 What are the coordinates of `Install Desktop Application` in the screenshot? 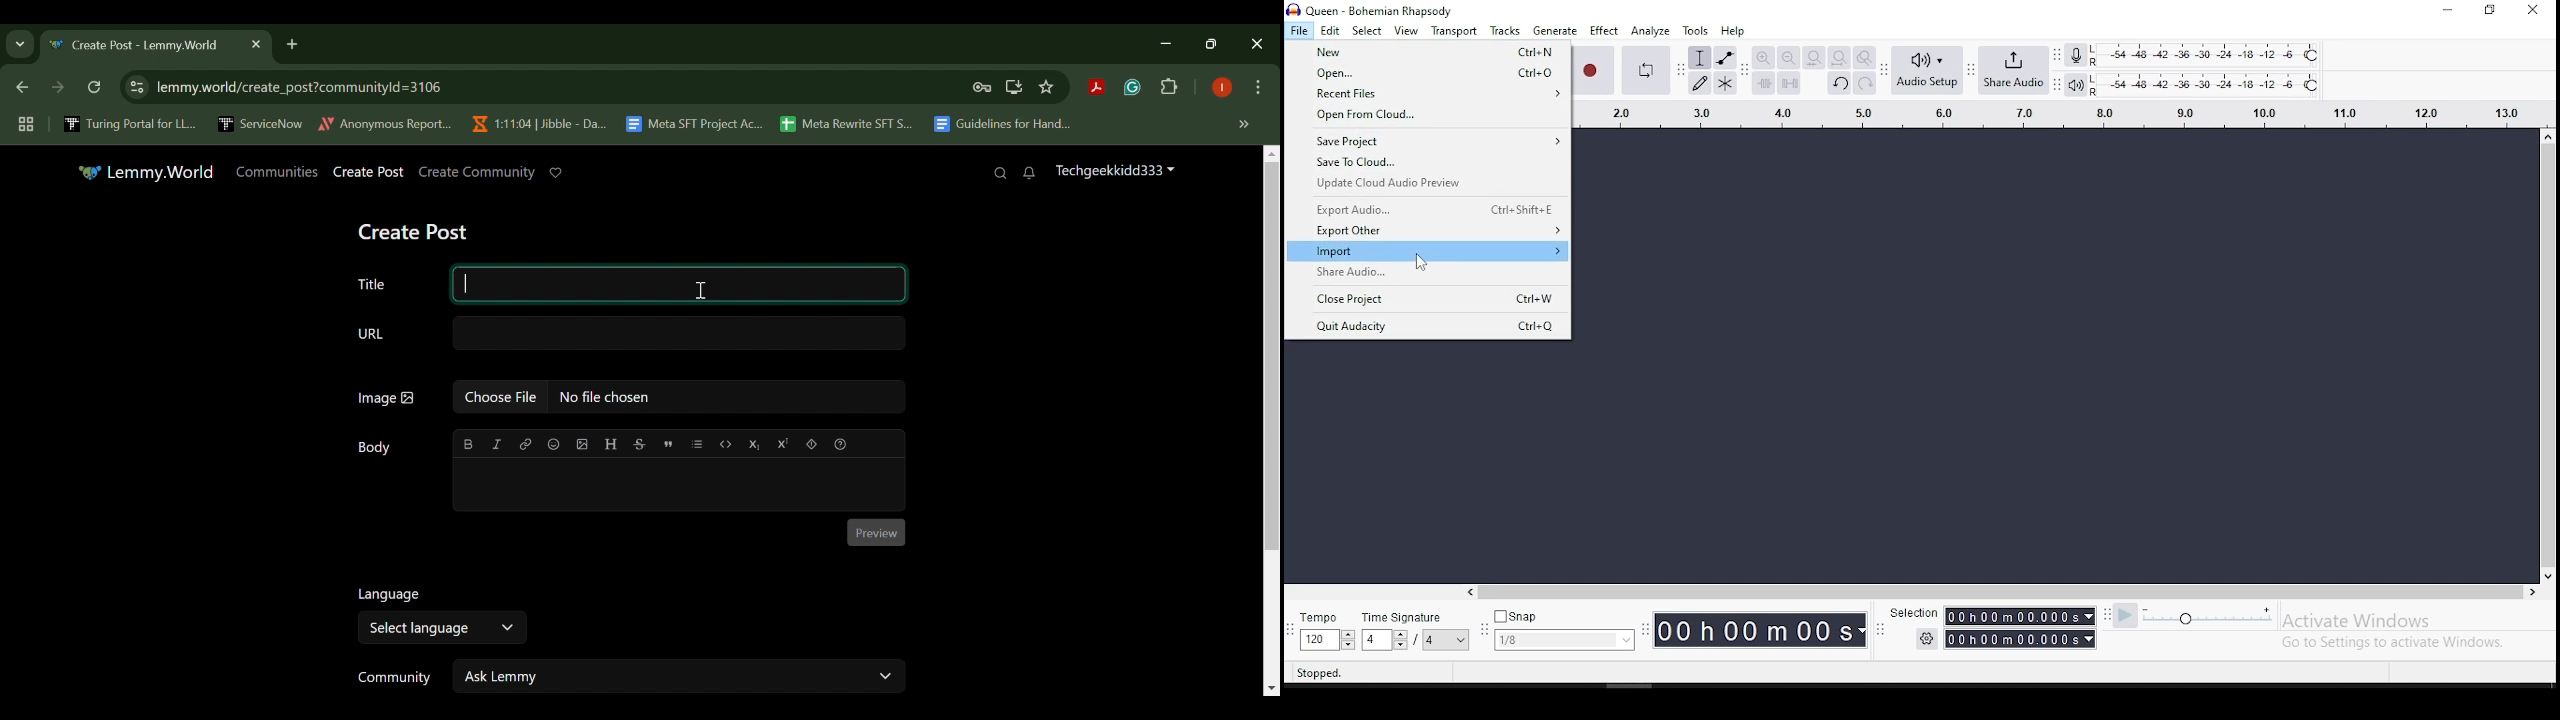 It's located at (1013, 87).